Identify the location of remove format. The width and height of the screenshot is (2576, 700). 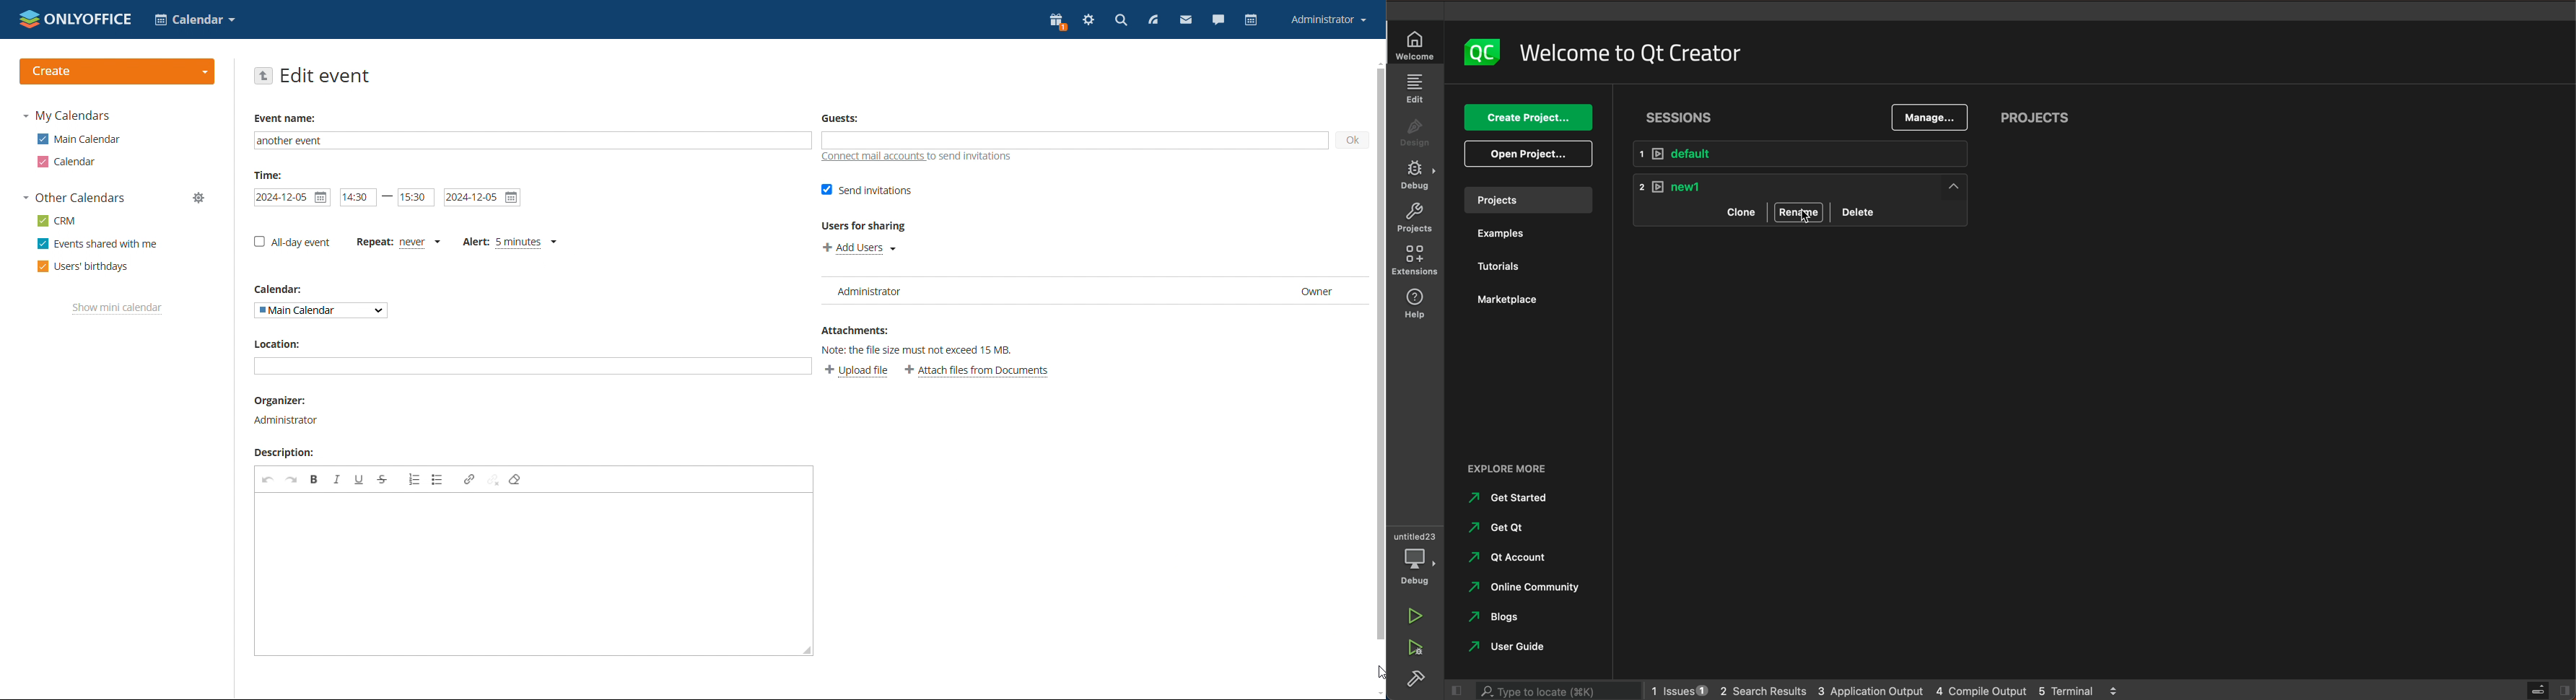
(515, 480).